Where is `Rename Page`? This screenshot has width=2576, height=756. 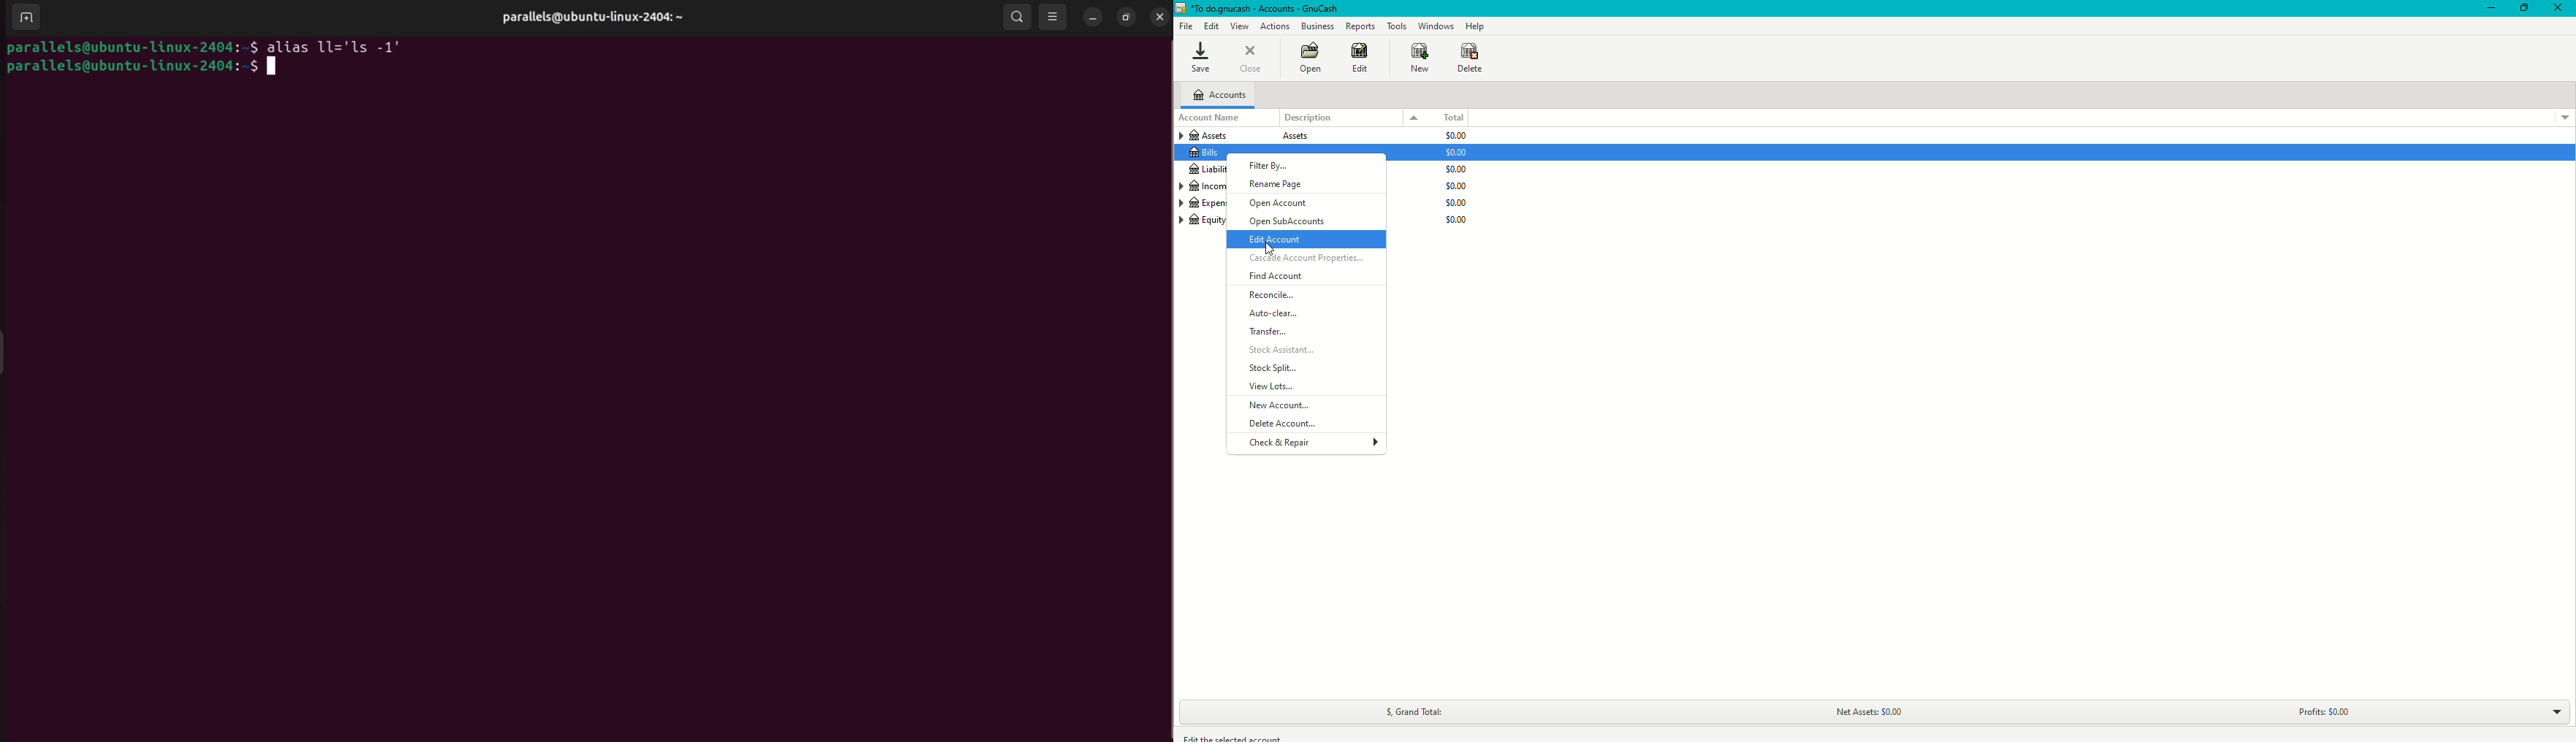
Rename Page is located at coordinates (1278, 184).